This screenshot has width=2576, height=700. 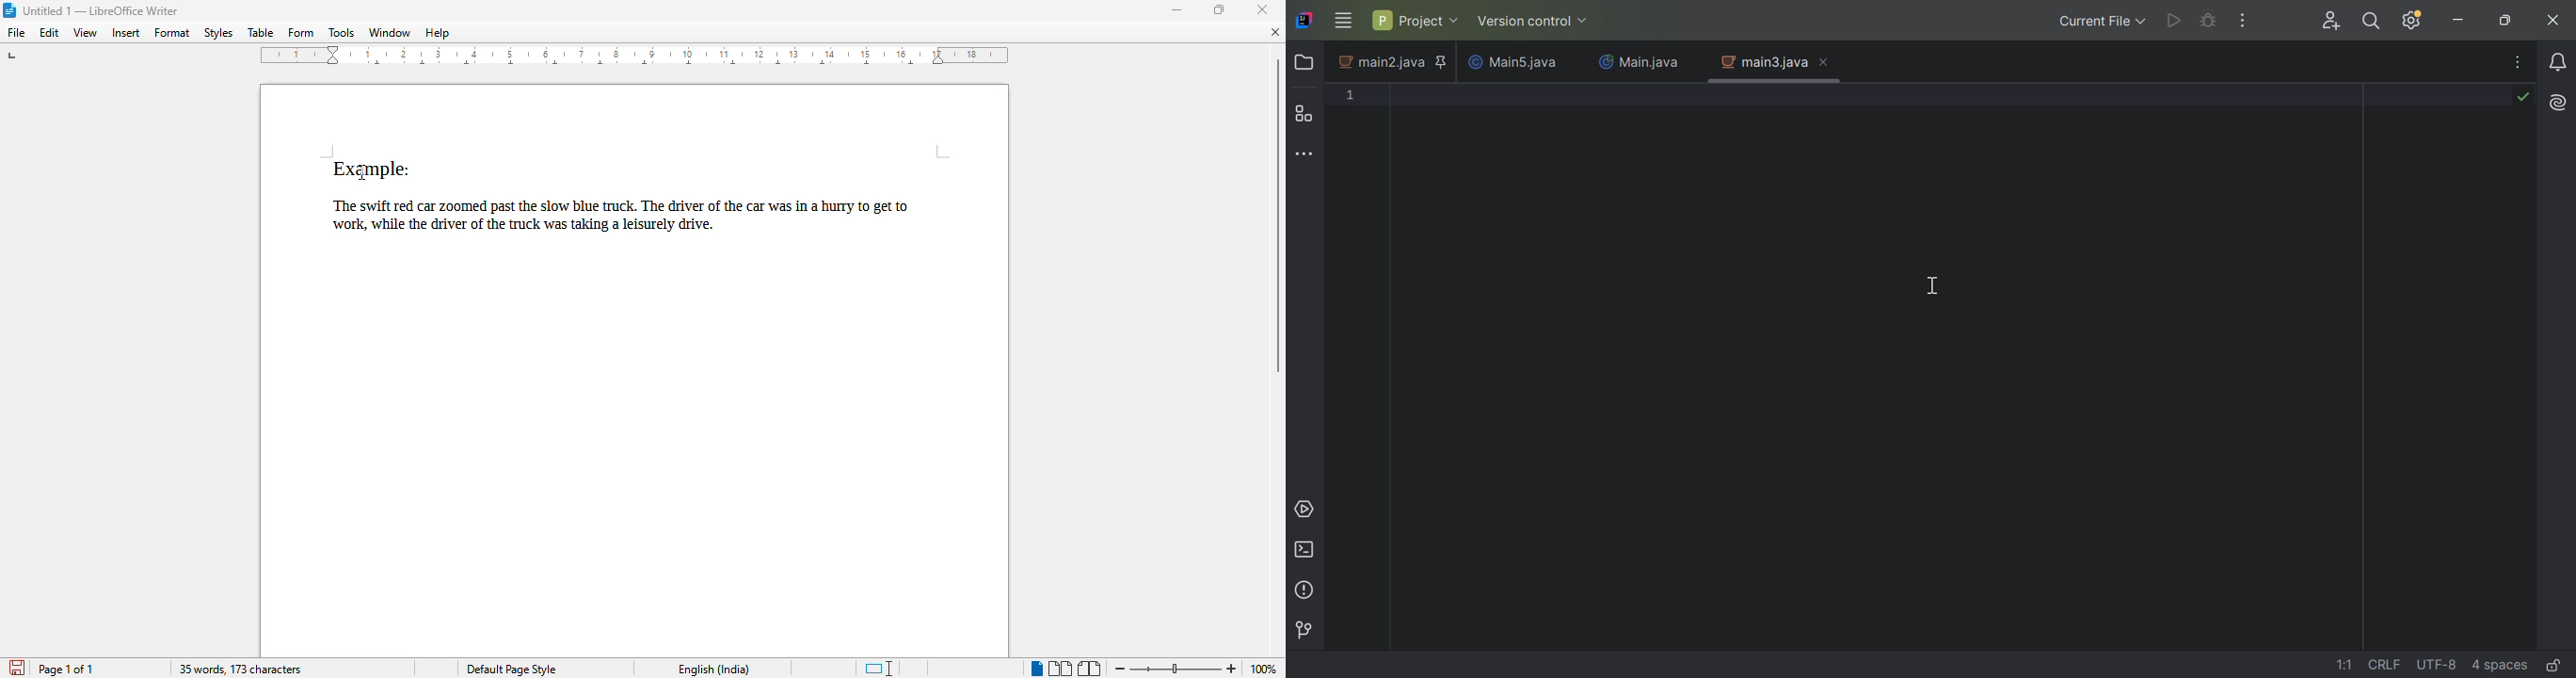 What do you see at coordinates (1265, 669) in the screenshot?
I see `100% (zoom level)` at bounding box center [1265, 669].